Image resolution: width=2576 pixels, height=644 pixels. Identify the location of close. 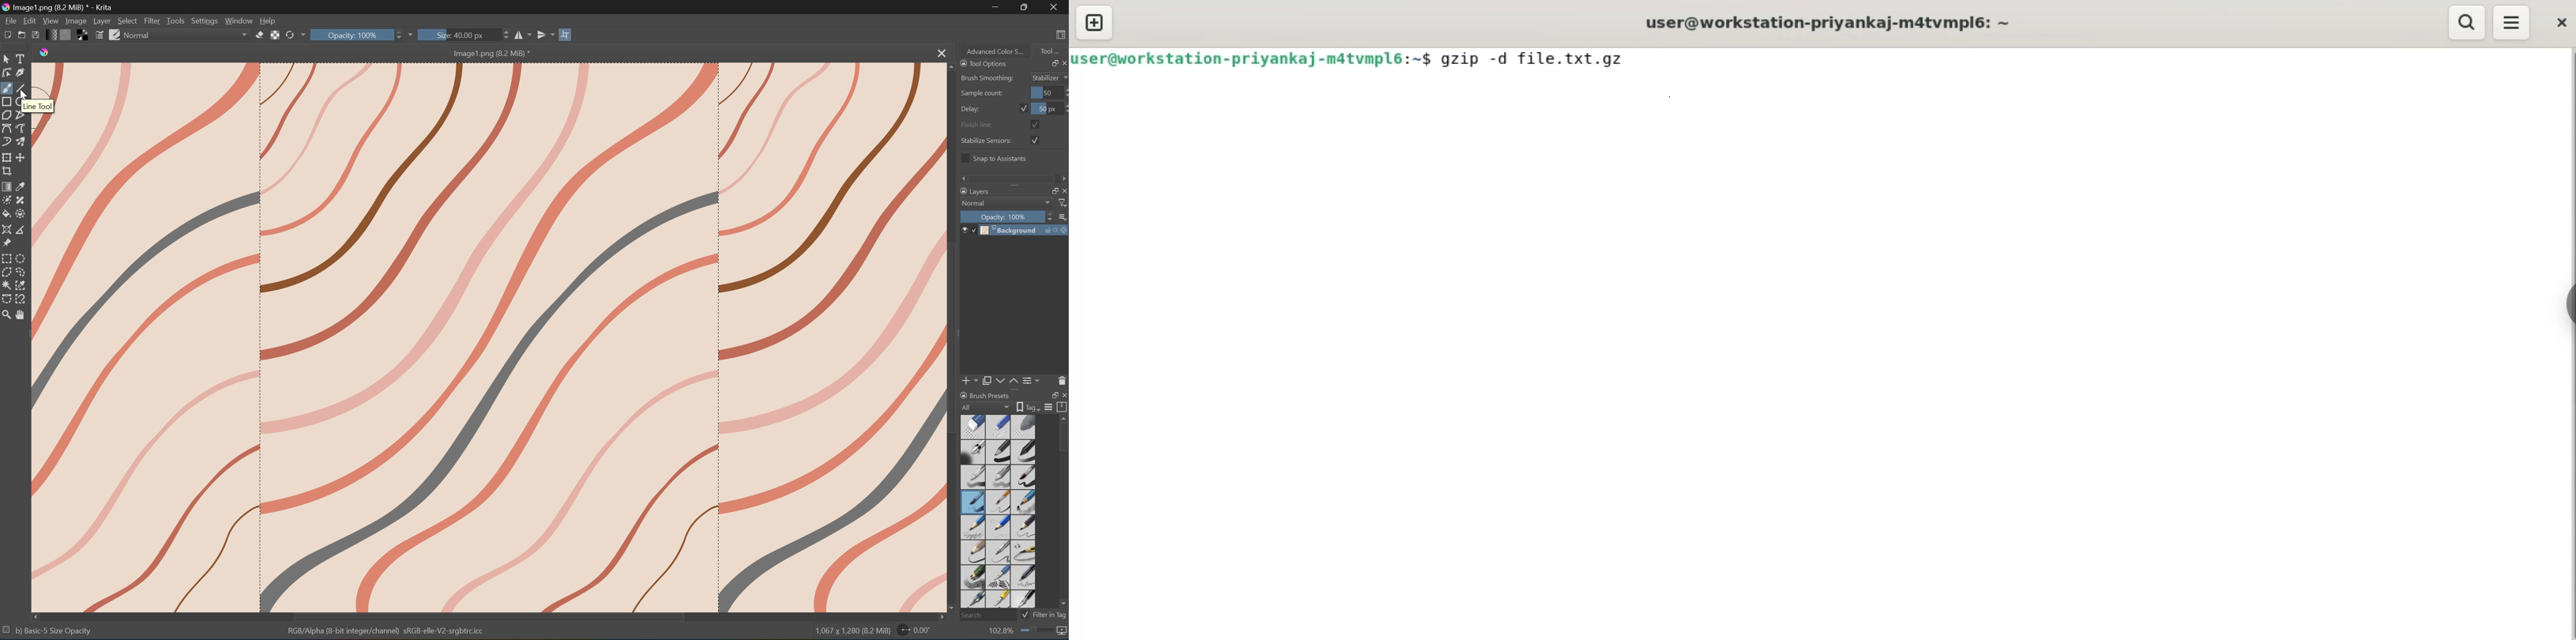
(2562, 22).